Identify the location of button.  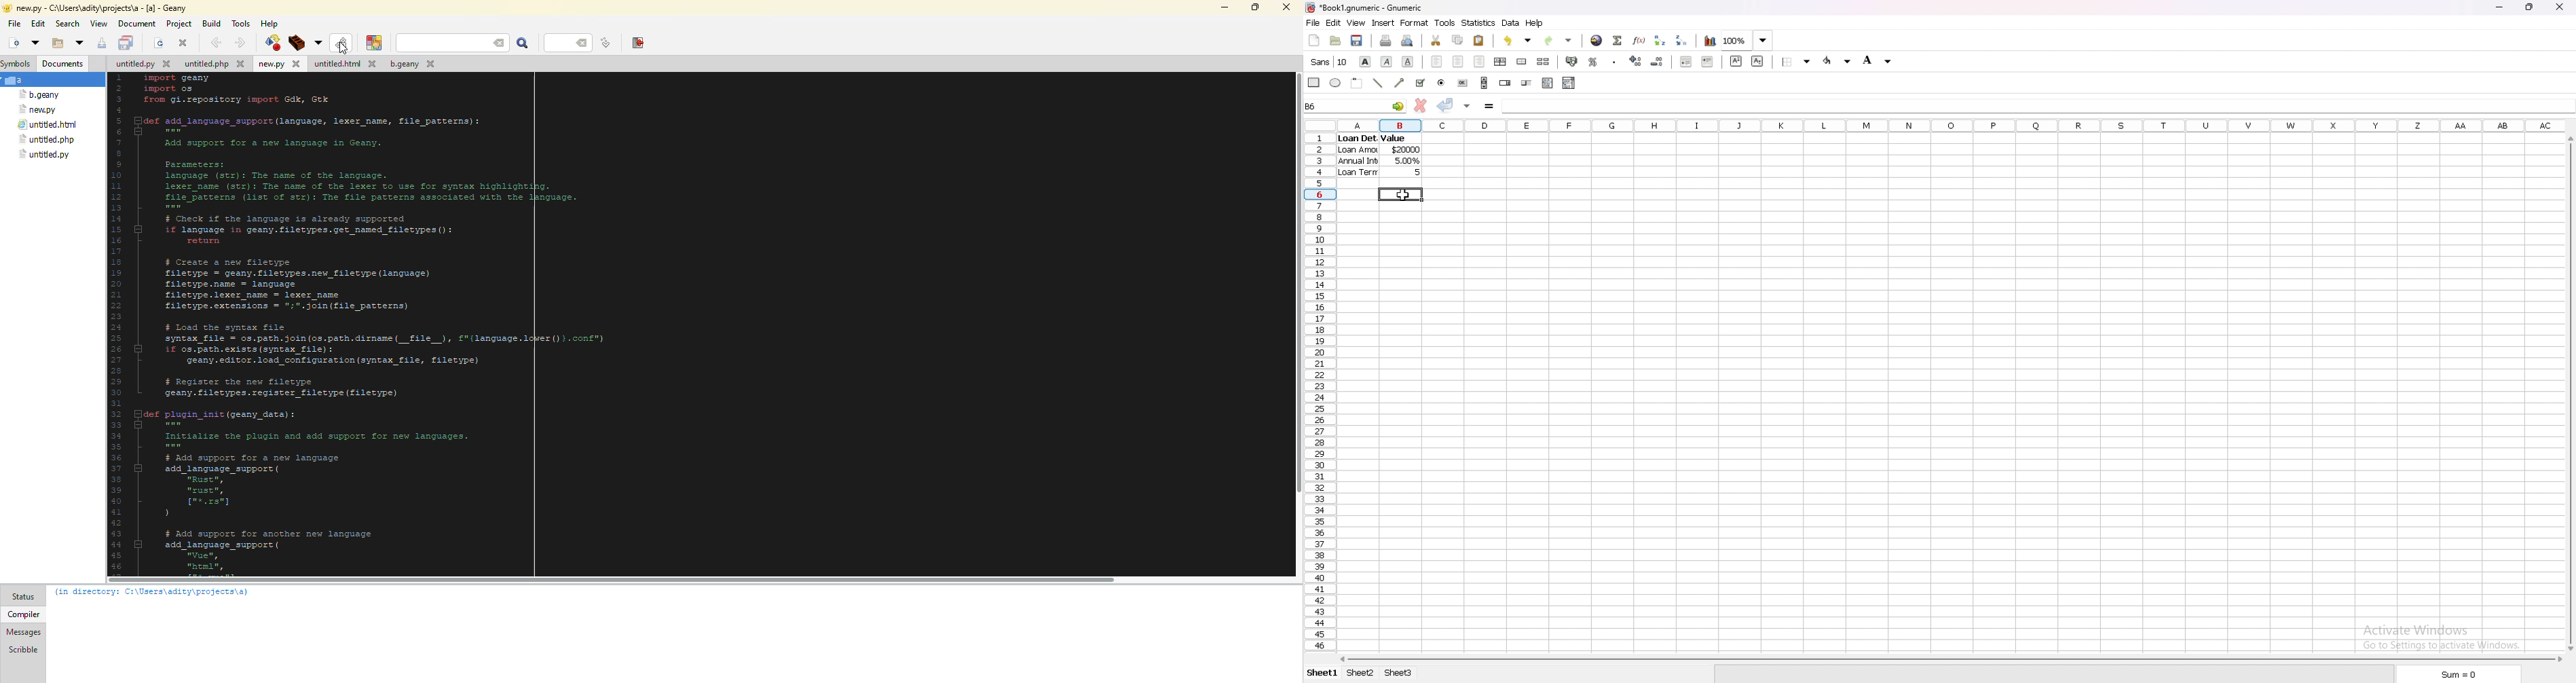
(1462, 82).